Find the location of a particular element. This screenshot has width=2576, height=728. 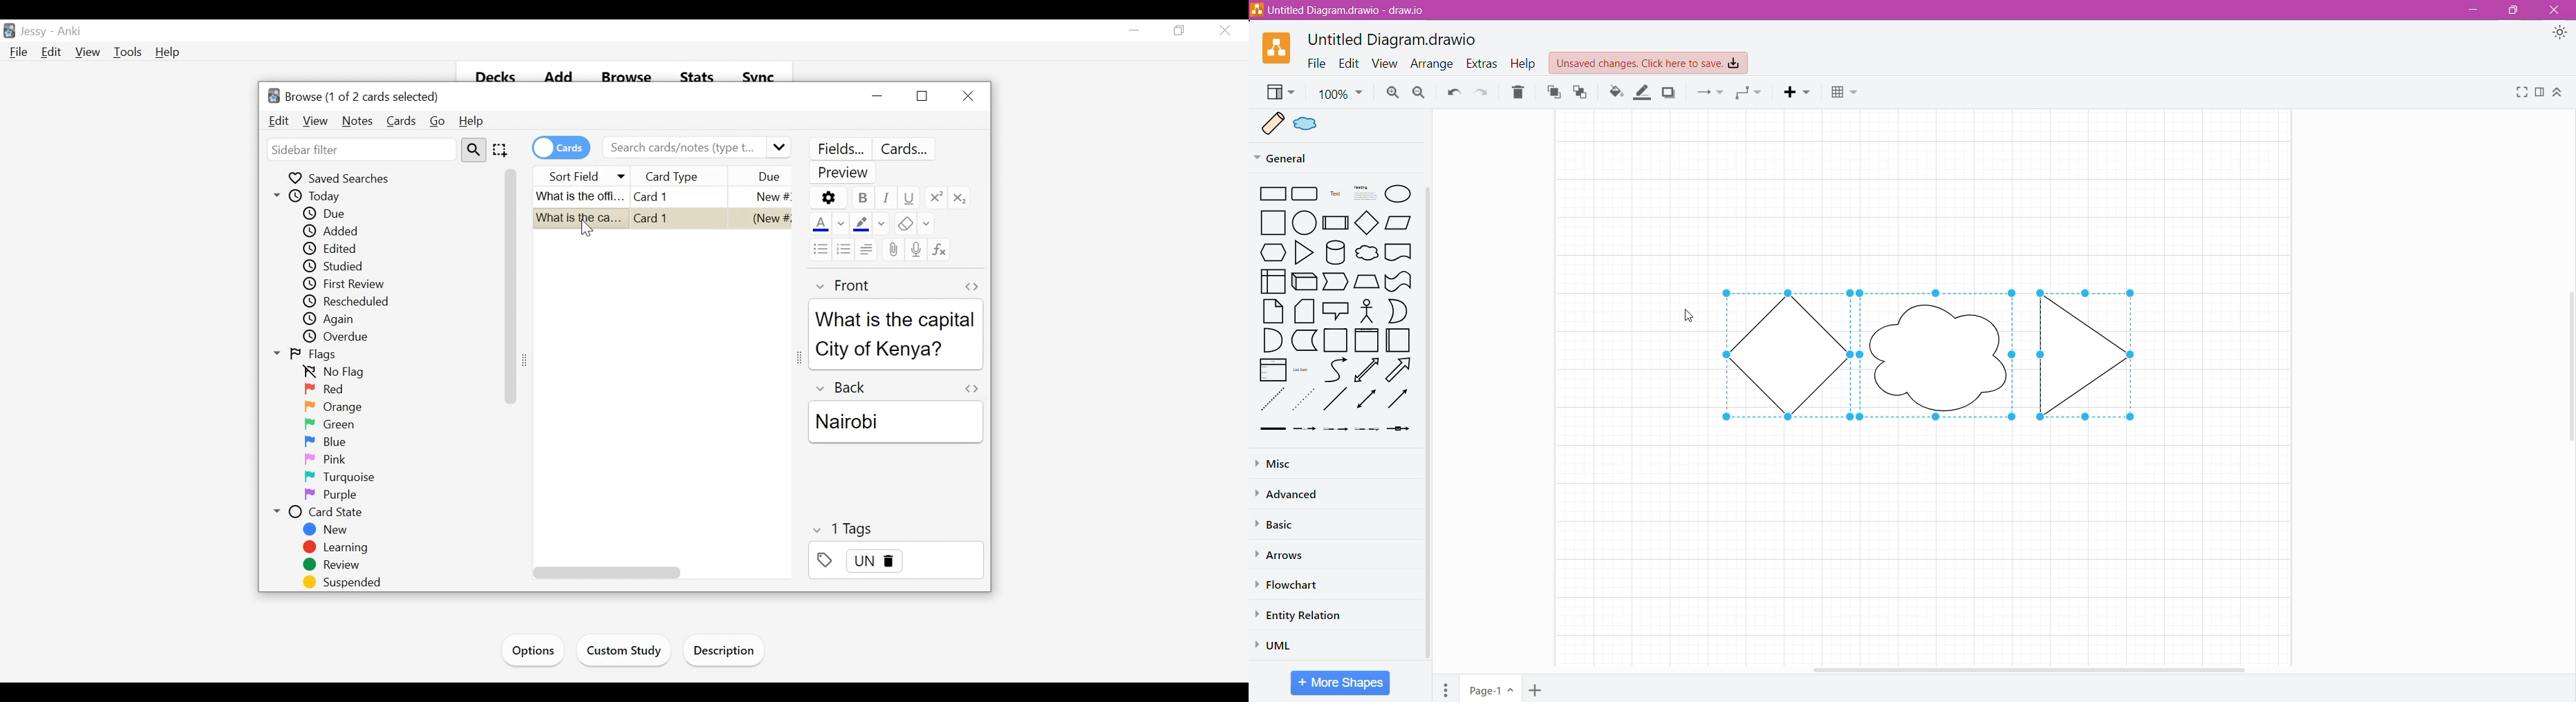

Shadow is located at coordinates (1672, 95).